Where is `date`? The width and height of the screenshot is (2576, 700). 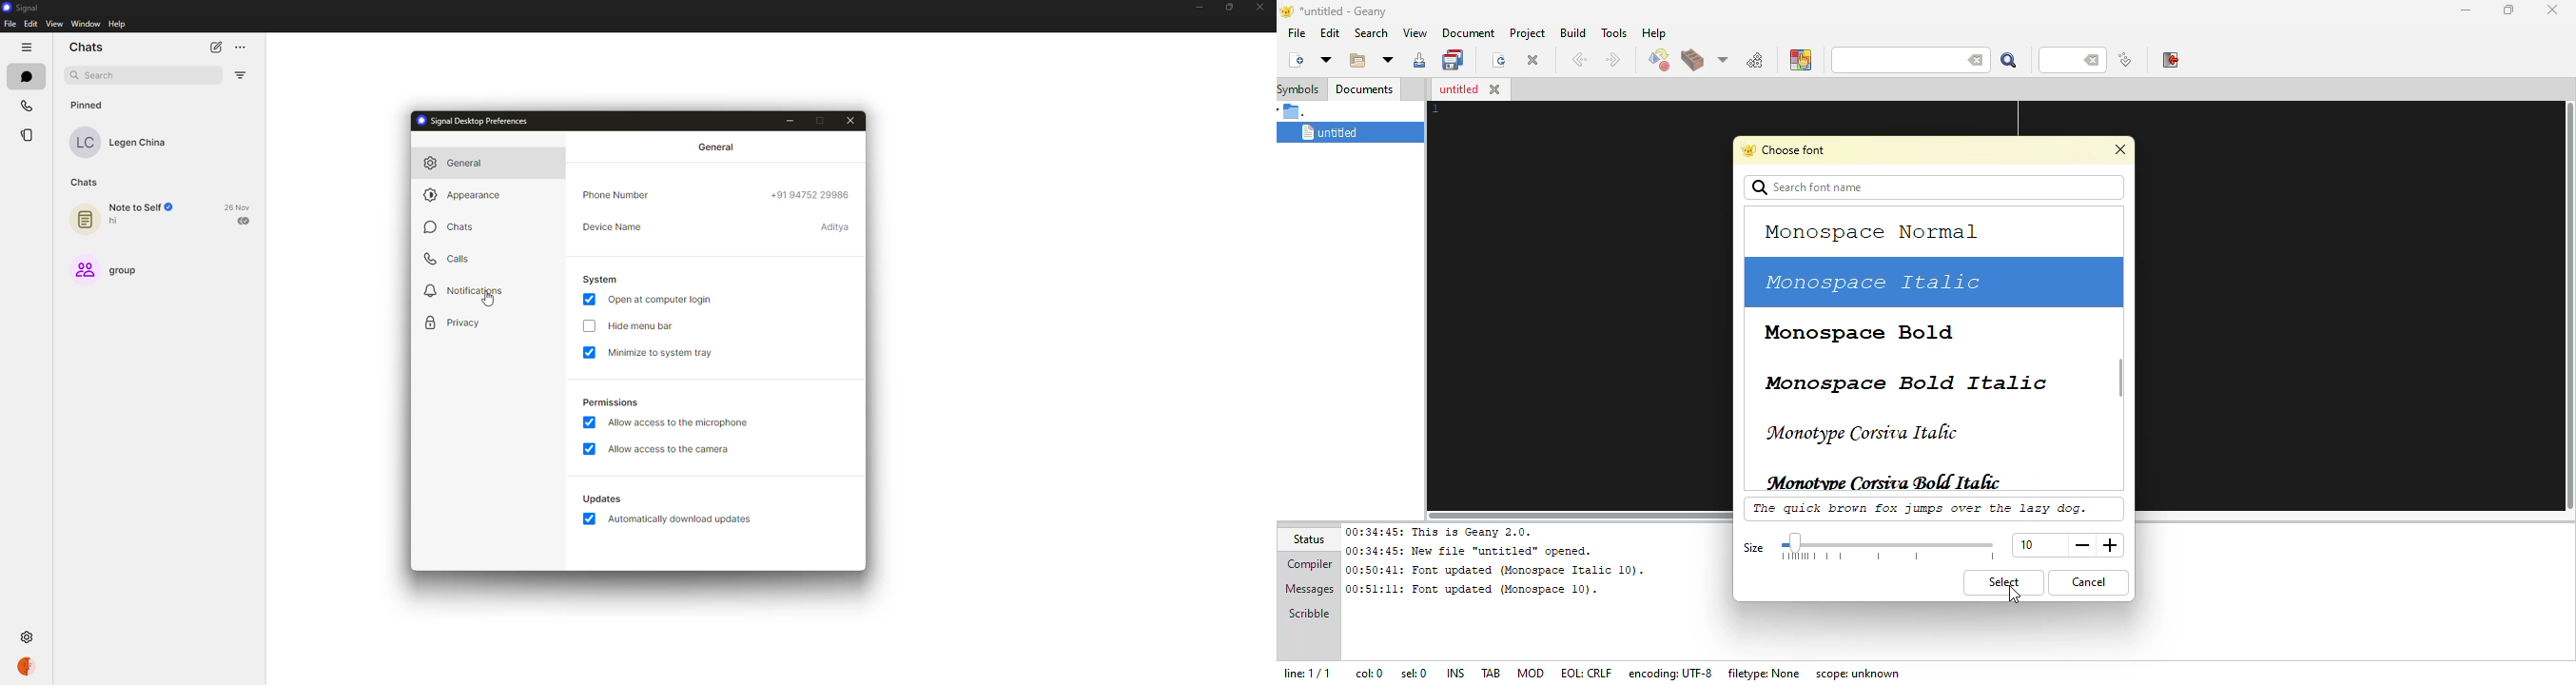
date is located at coordinates (237, 206).